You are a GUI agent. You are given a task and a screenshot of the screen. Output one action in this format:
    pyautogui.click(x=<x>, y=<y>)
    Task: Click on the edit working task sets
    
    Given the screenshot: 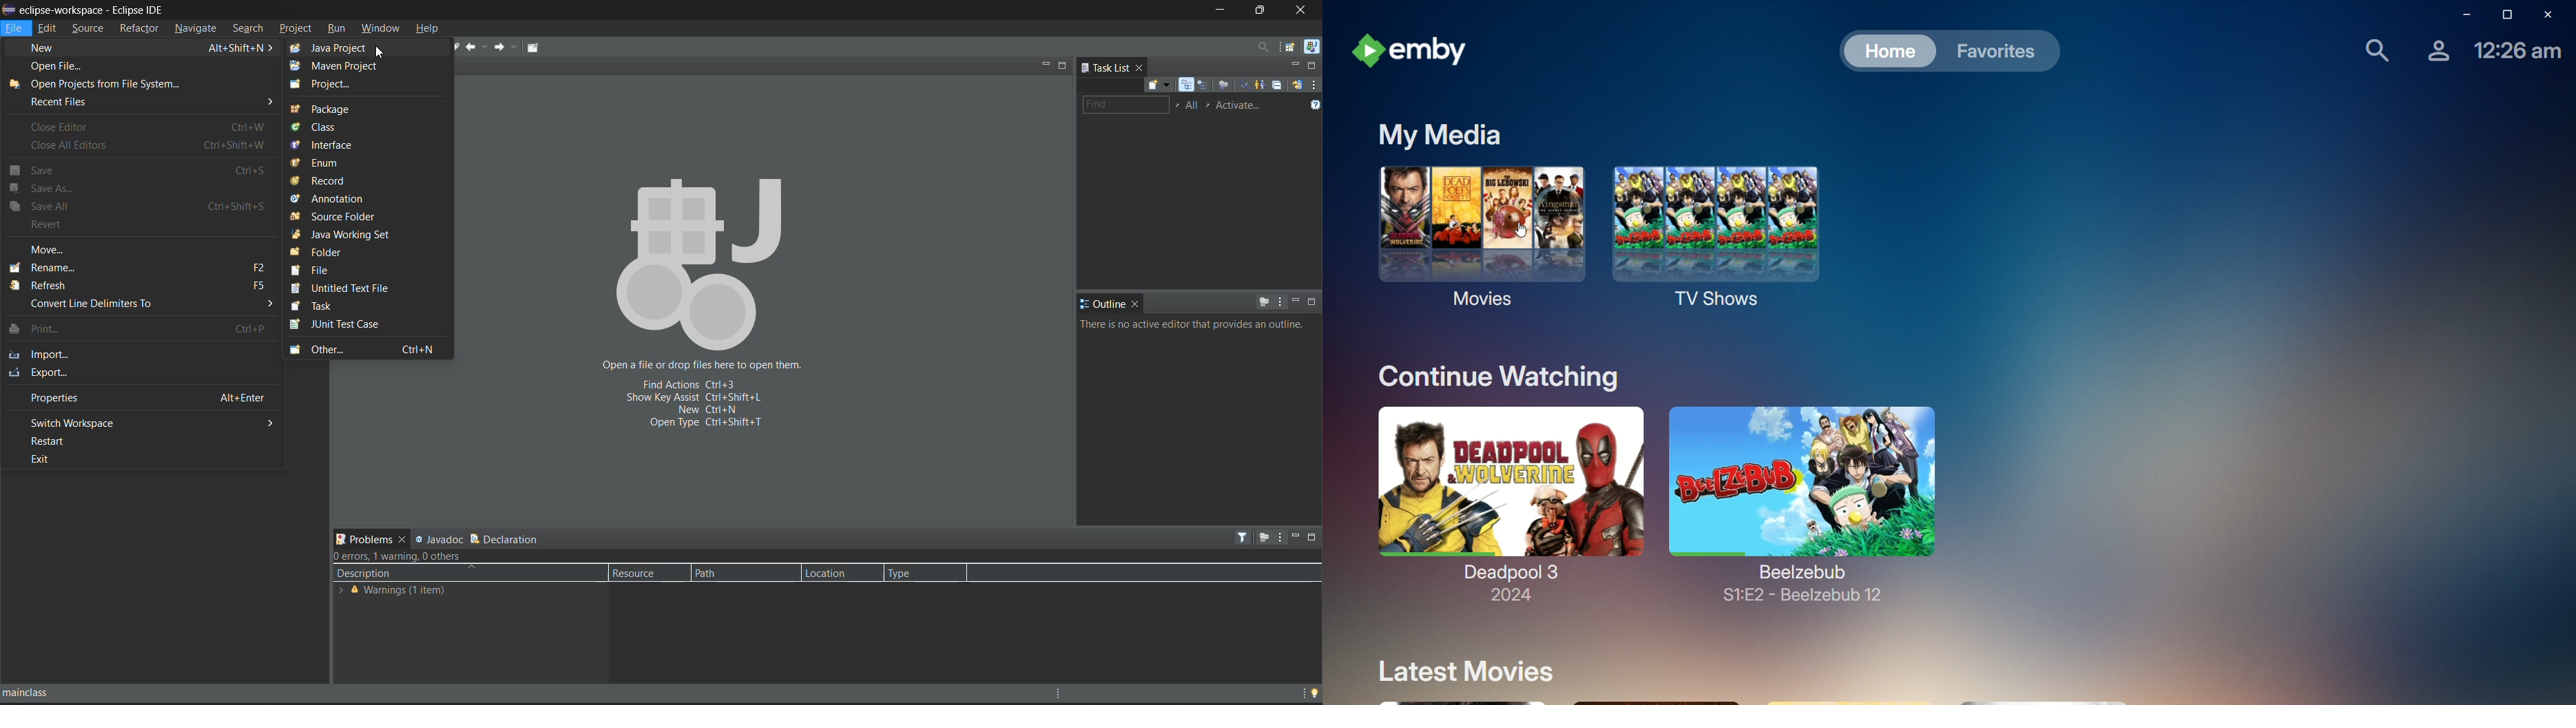 What is the action you would take?
    pyautogui.click(x=1194, y=106)
    